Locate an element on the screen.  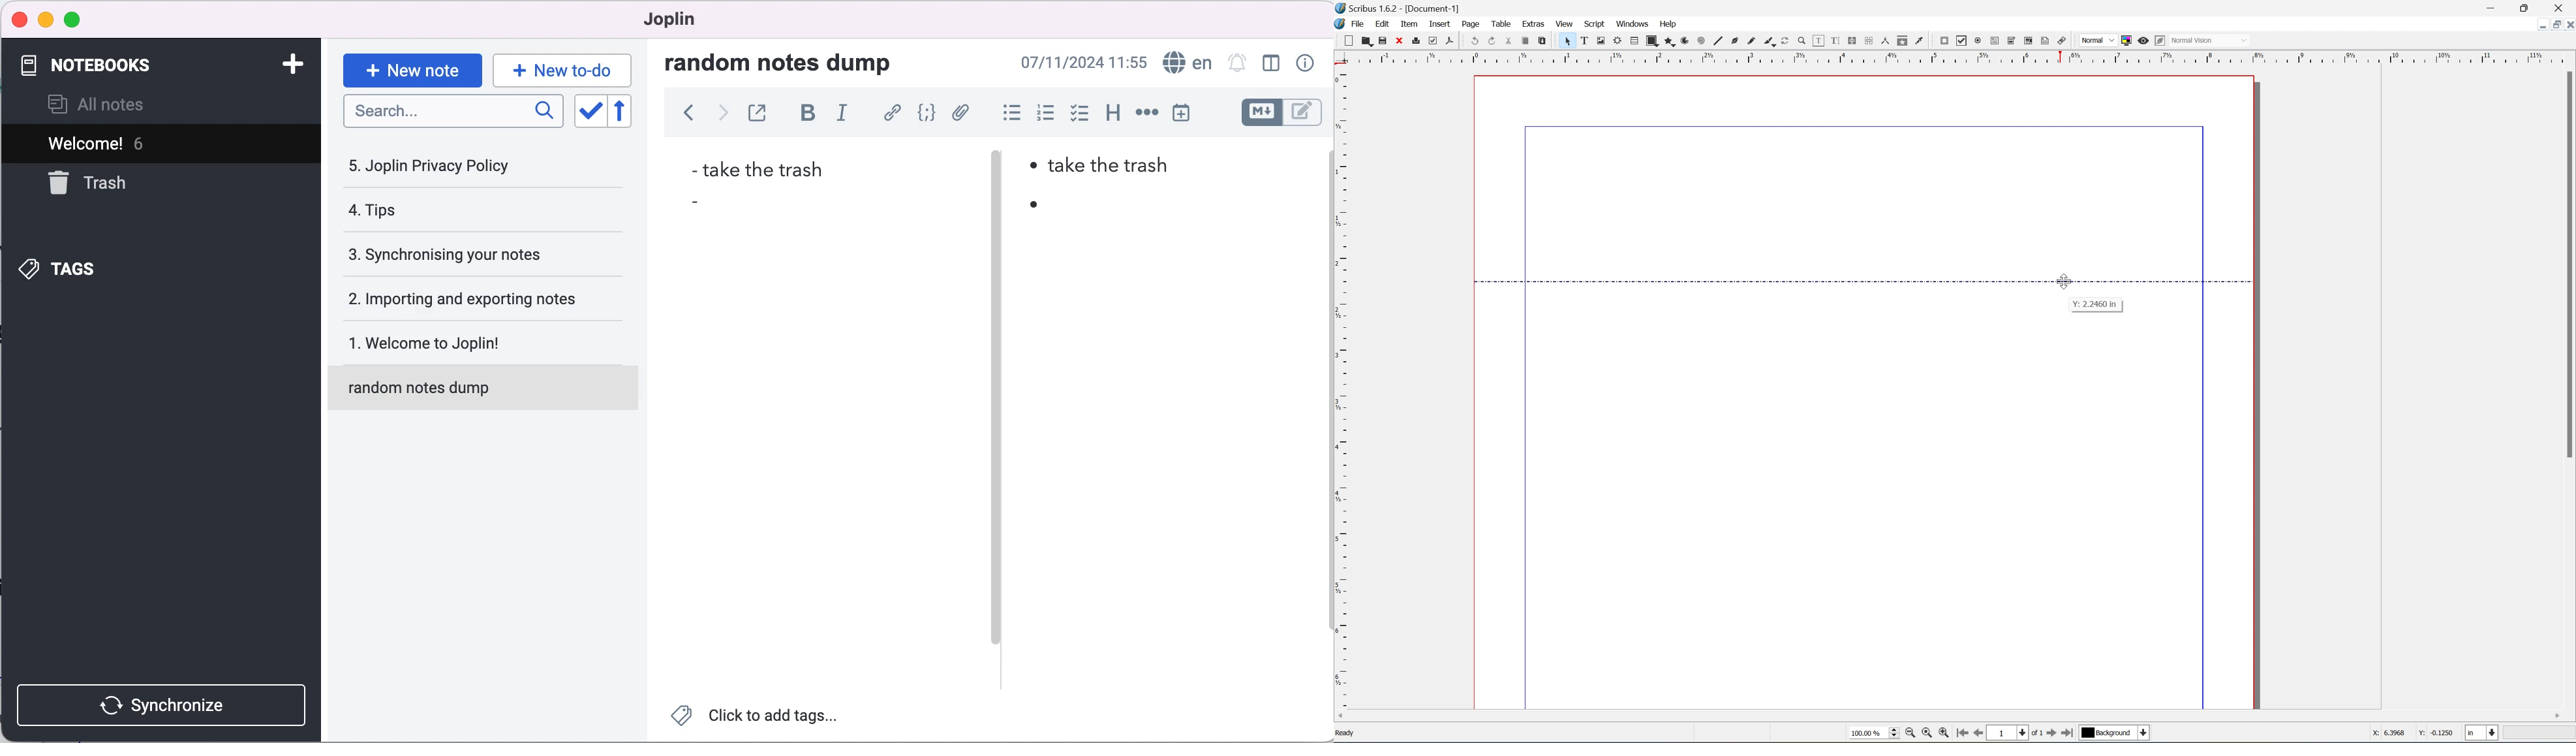
numbered list is located at coordinates (1043, 113).